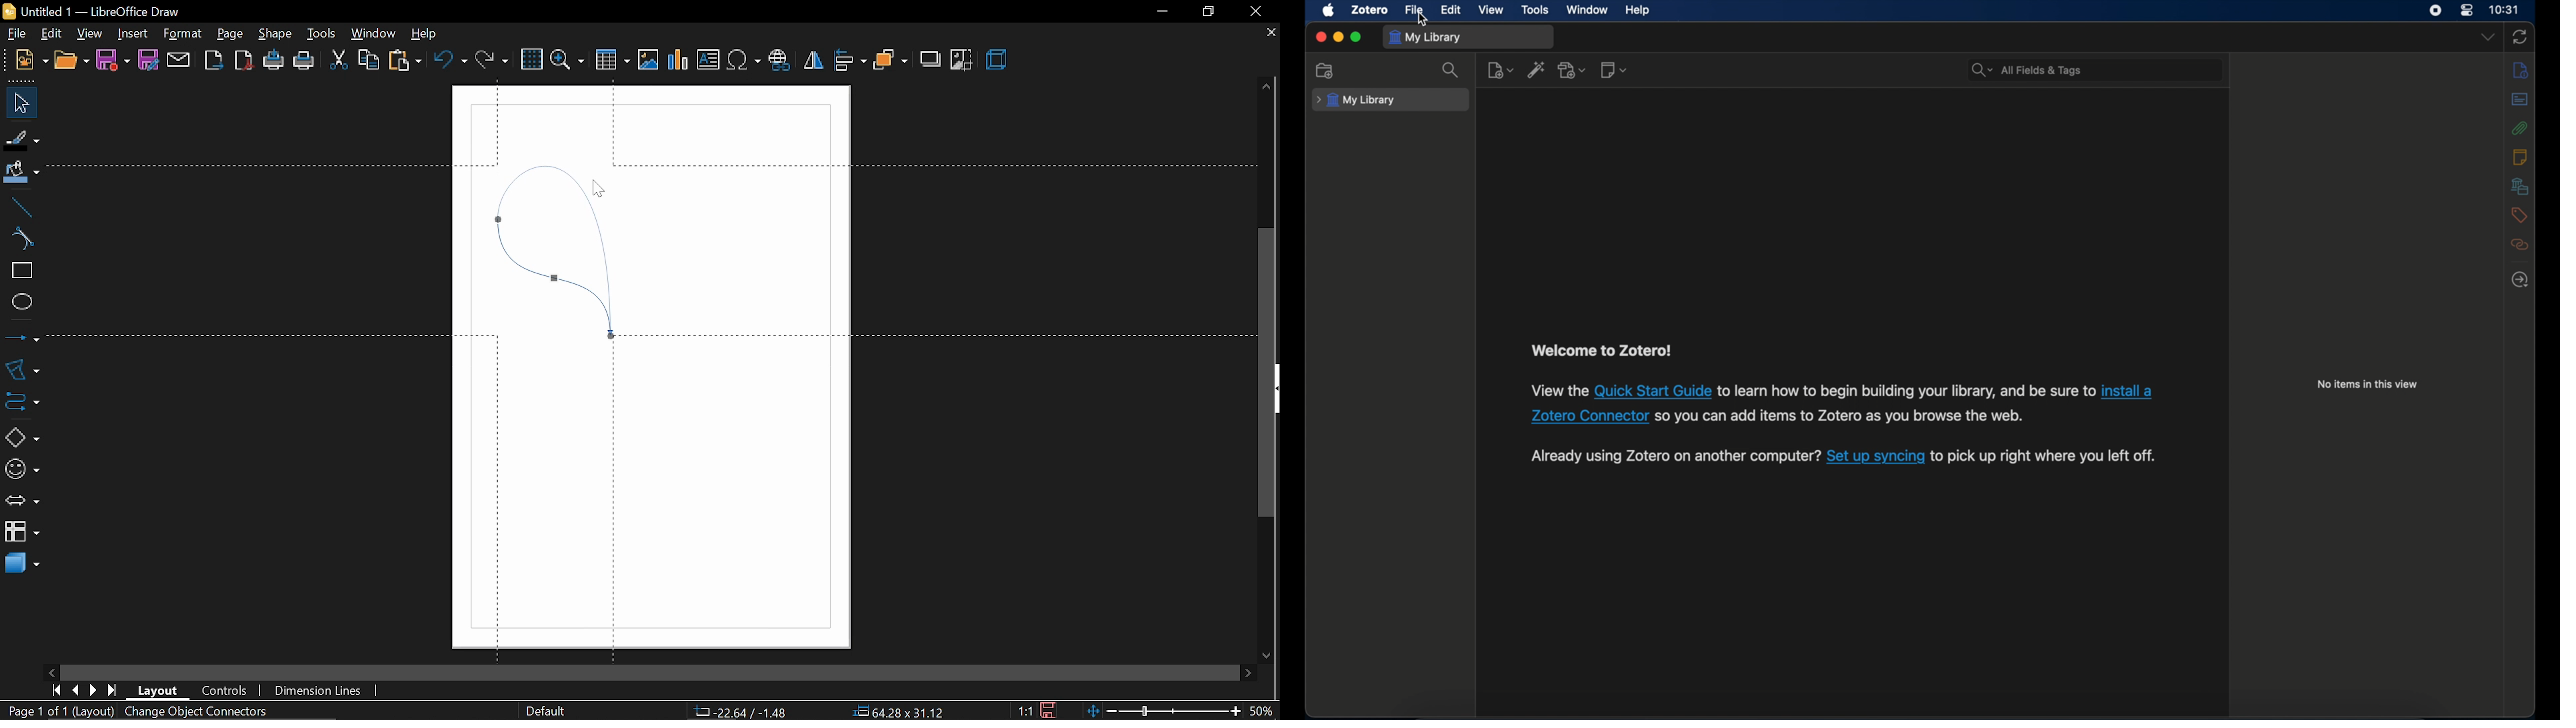 The height and width of the screenshot is (728, 2576). What do you see at coordinates (1573, 70) in the screenshot?
I see `add attachments` at bounding box center [1573, 70].